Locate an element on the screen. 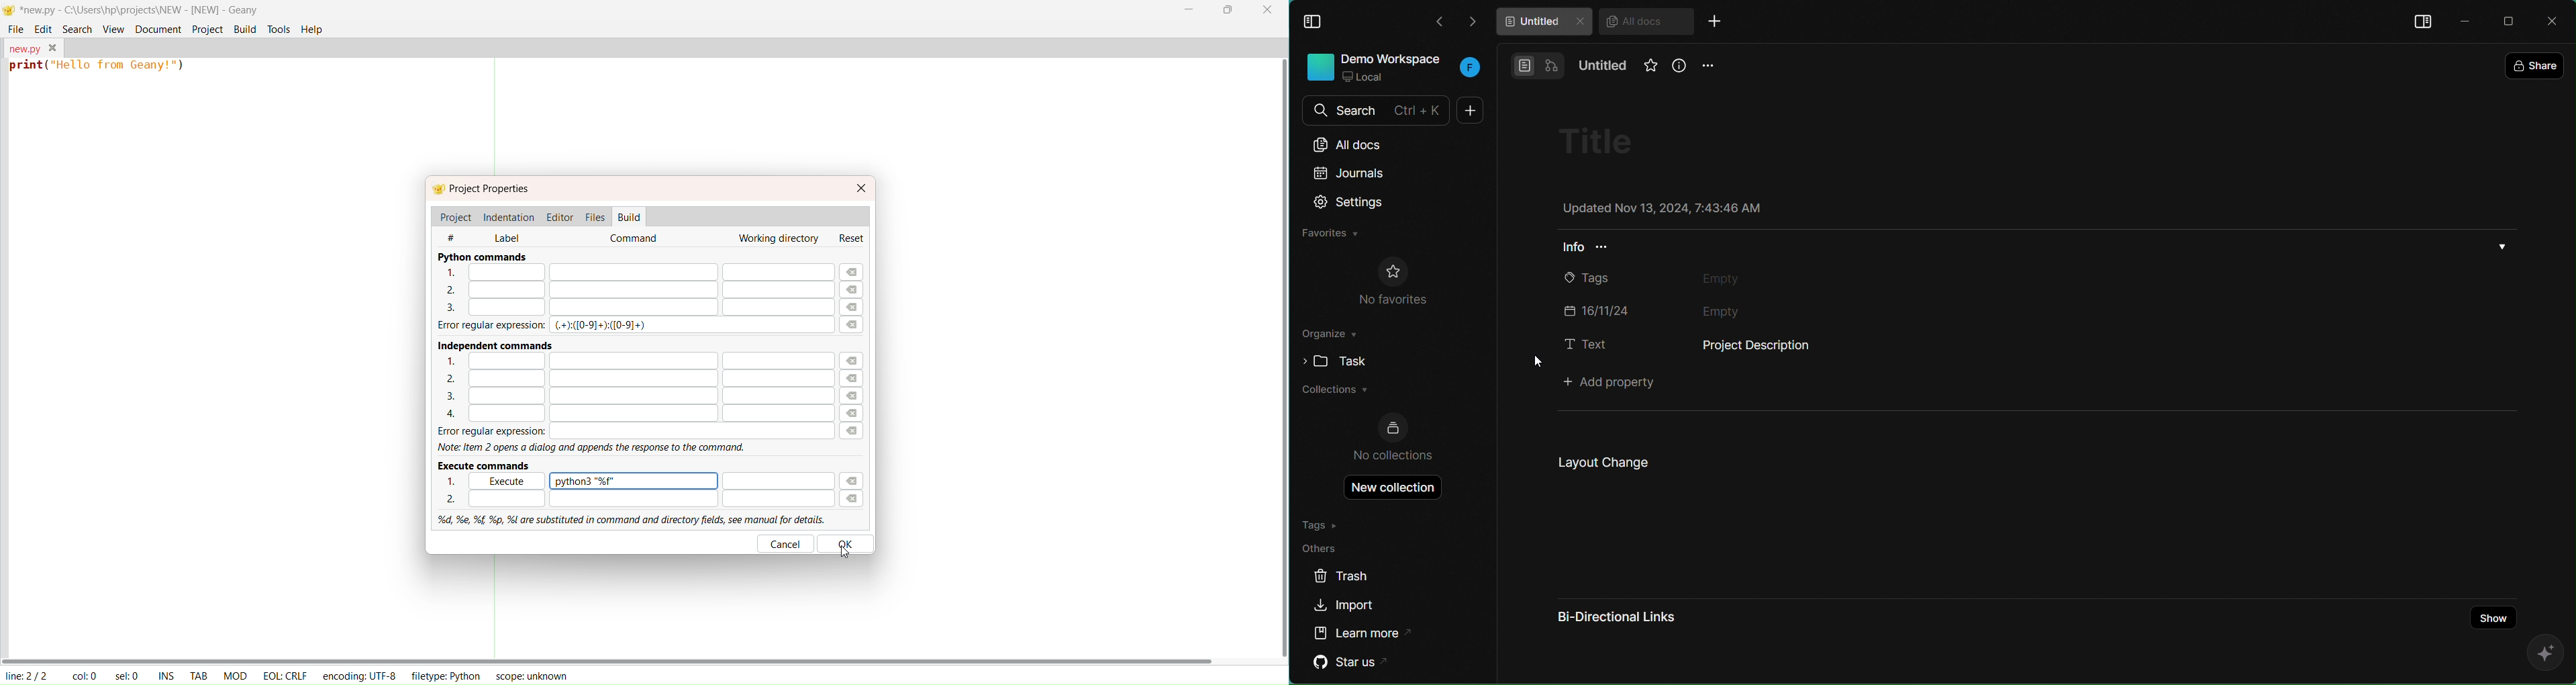  x is located at coordinates (2555, 21).